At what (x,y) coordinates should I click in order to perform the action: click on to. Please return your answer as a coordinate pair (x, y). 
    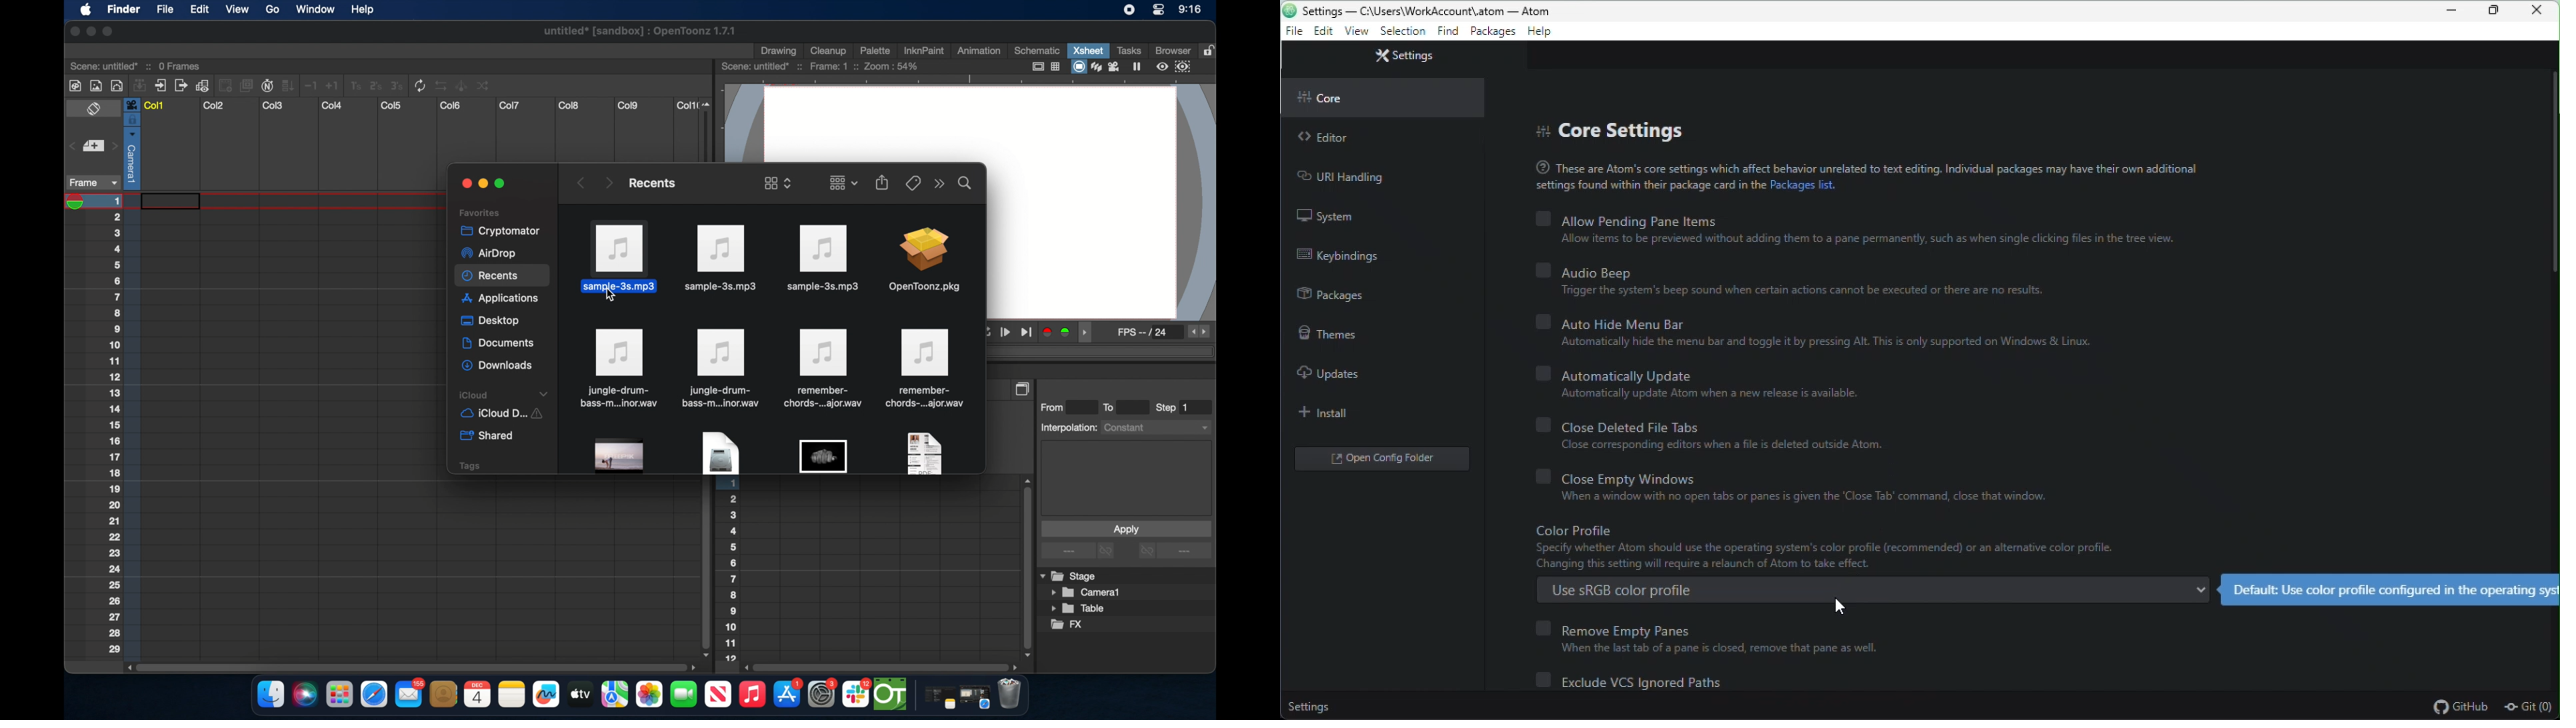
    Looking at the image, I should click on (1113, 407).